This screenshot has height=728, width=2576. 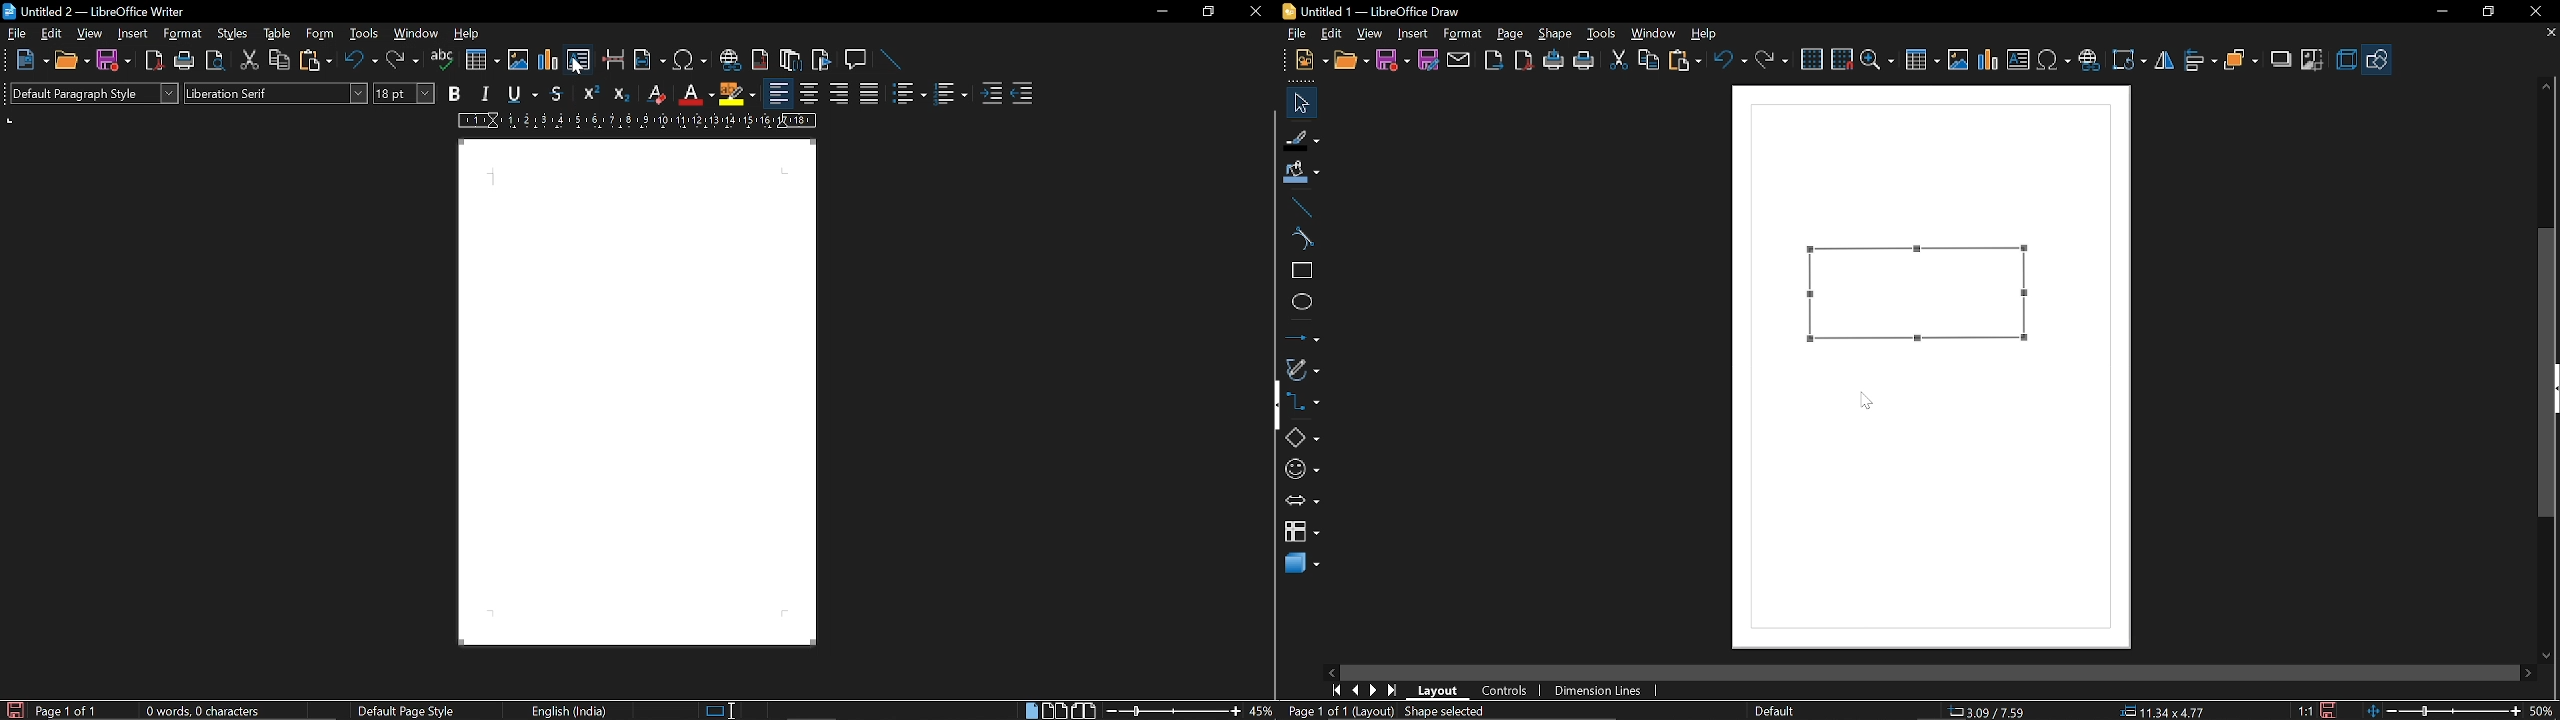 What do you see at coordinates (1986, 60) in the screenshot?
I see `insert chart` at bounding box center [1986, 60].